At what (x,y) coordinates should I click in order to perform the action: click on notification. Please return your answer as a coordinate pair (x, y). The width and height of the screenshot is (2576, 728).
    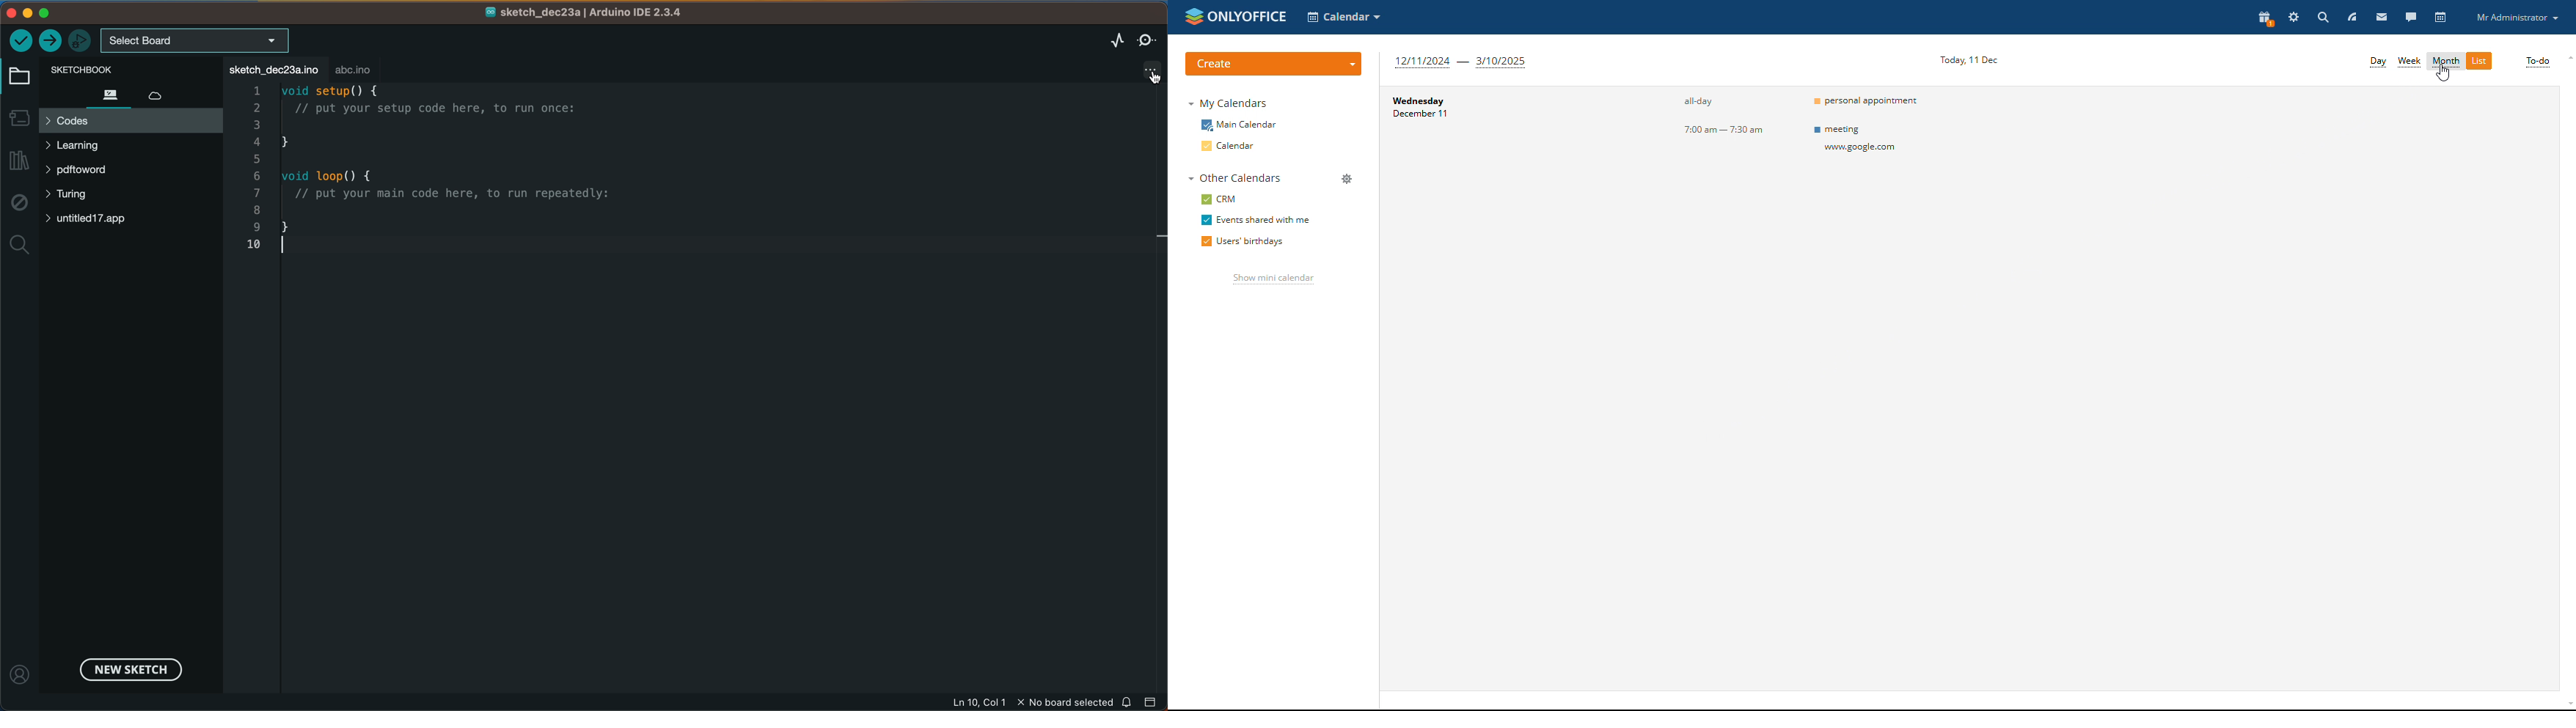
    Looking at the image, I should click on (1127, 703).